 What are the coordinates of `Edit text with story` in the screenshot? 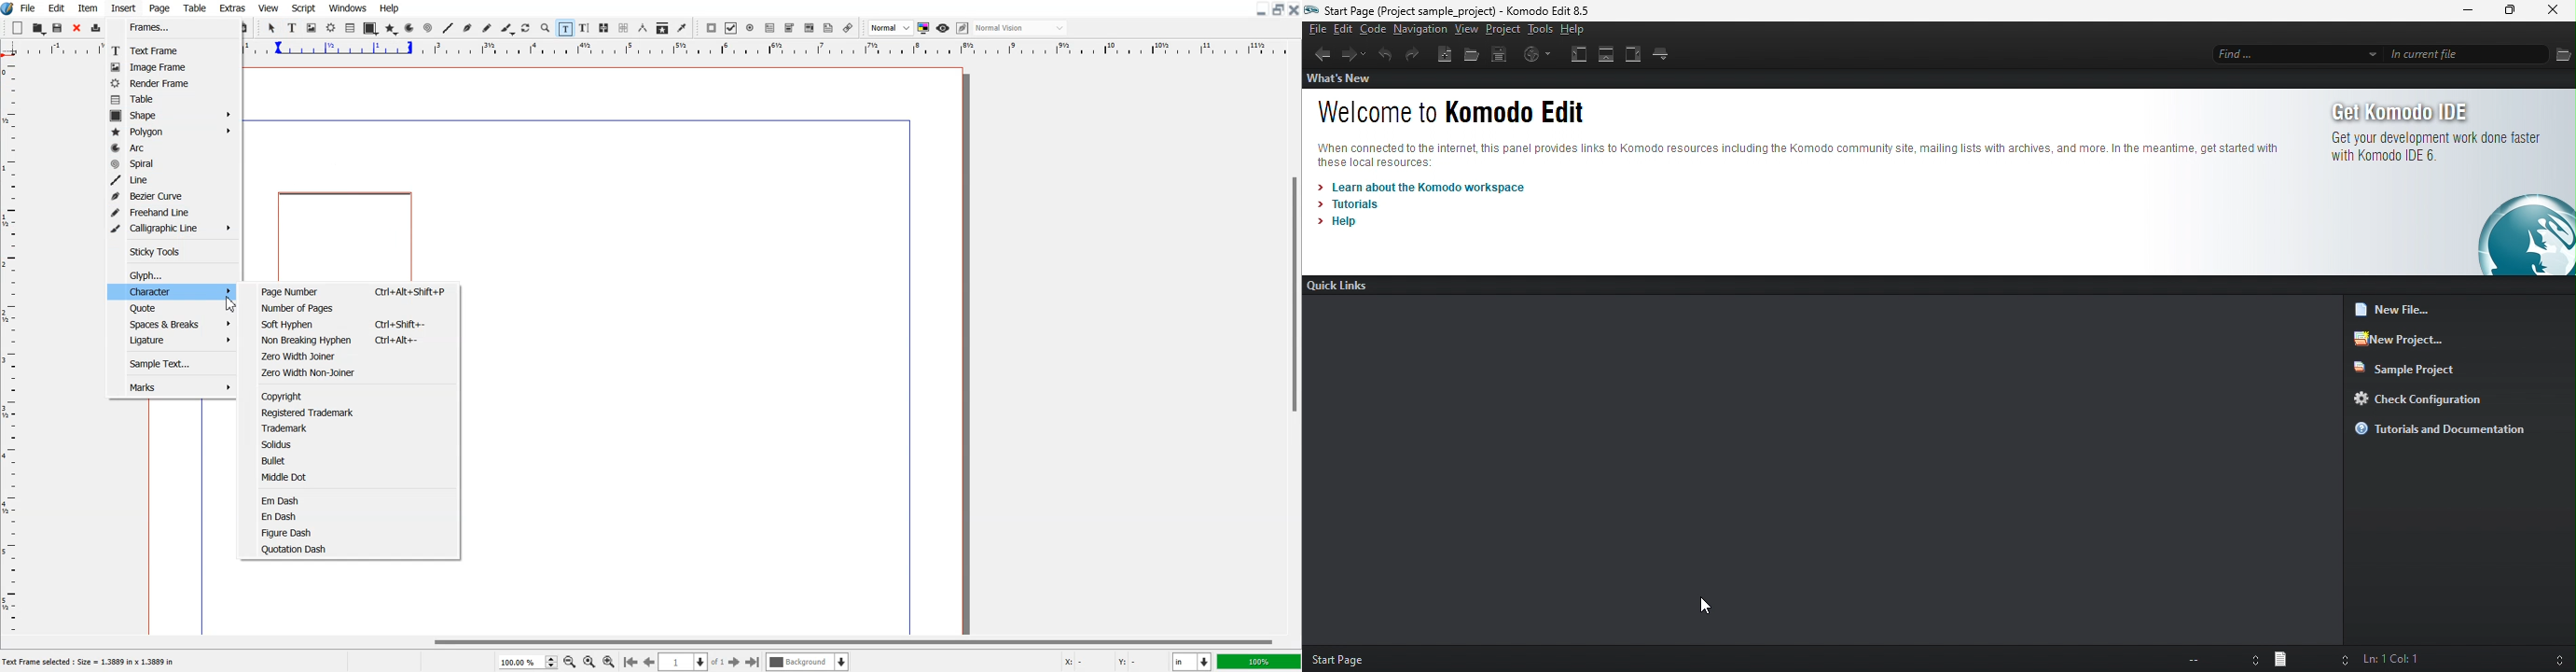 It's located at (585, 29).